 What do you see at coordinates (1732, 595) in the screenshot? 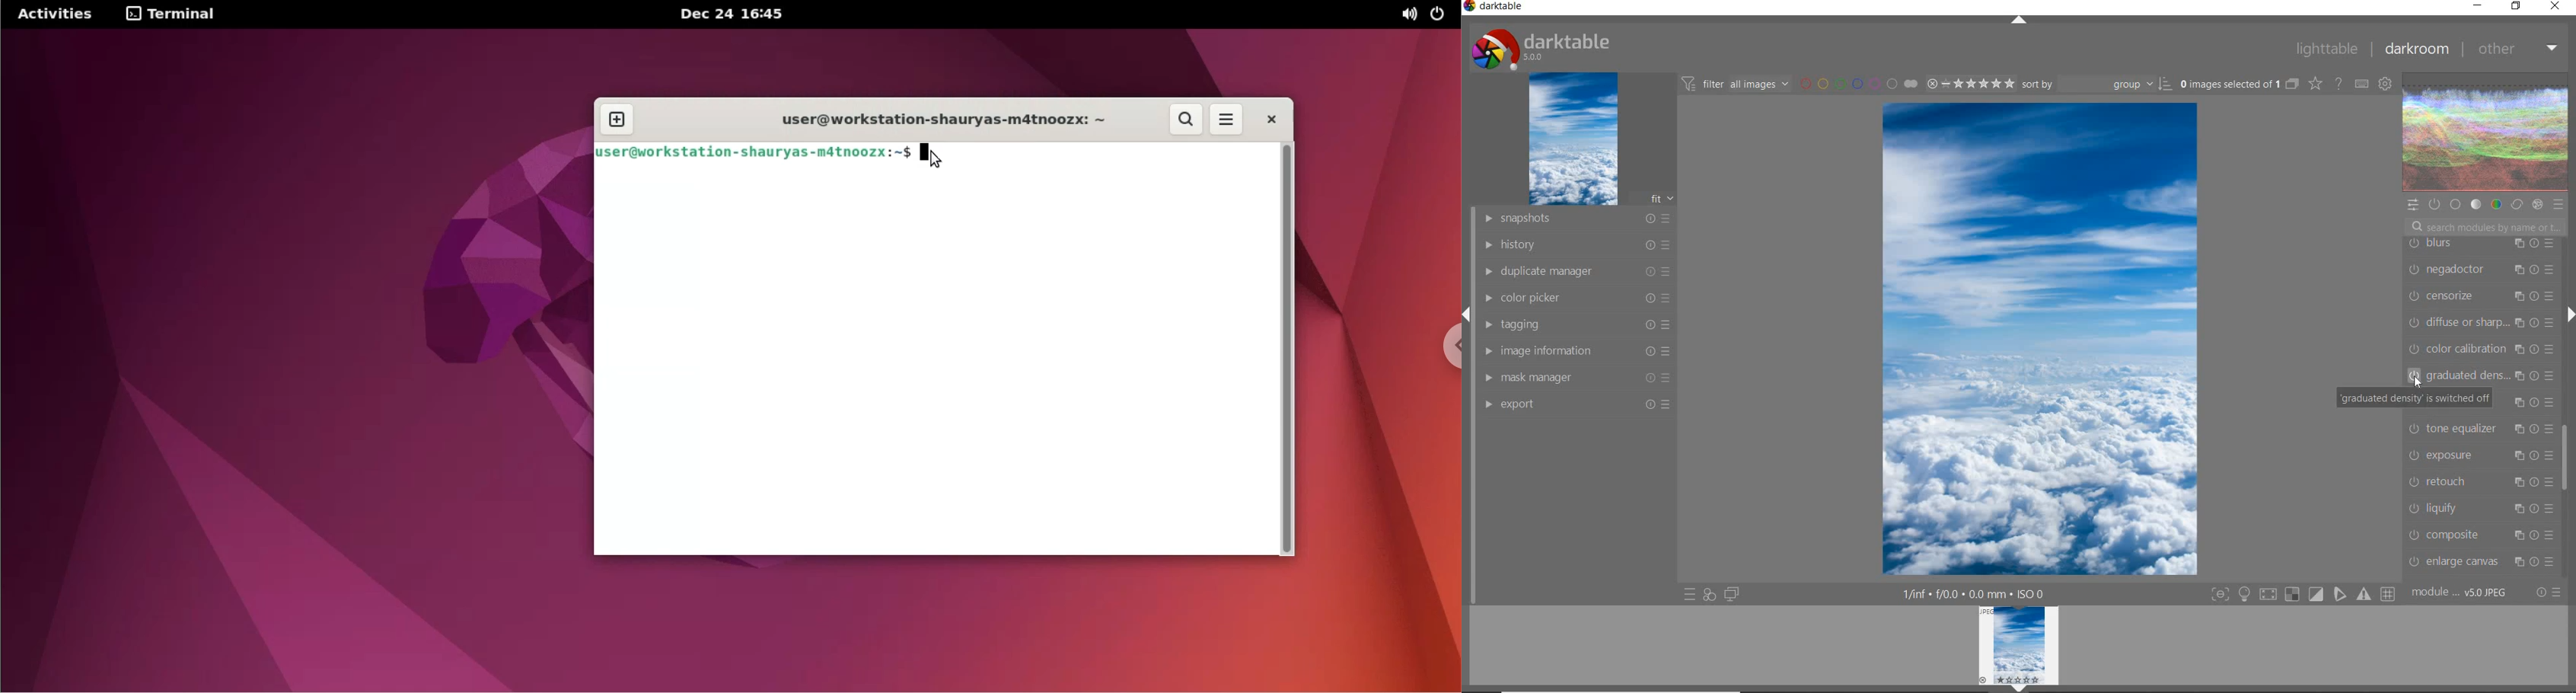
I see `DISPLAY A SECOND DARKROOM DISPLAY` at bounding box center [1732, 595].